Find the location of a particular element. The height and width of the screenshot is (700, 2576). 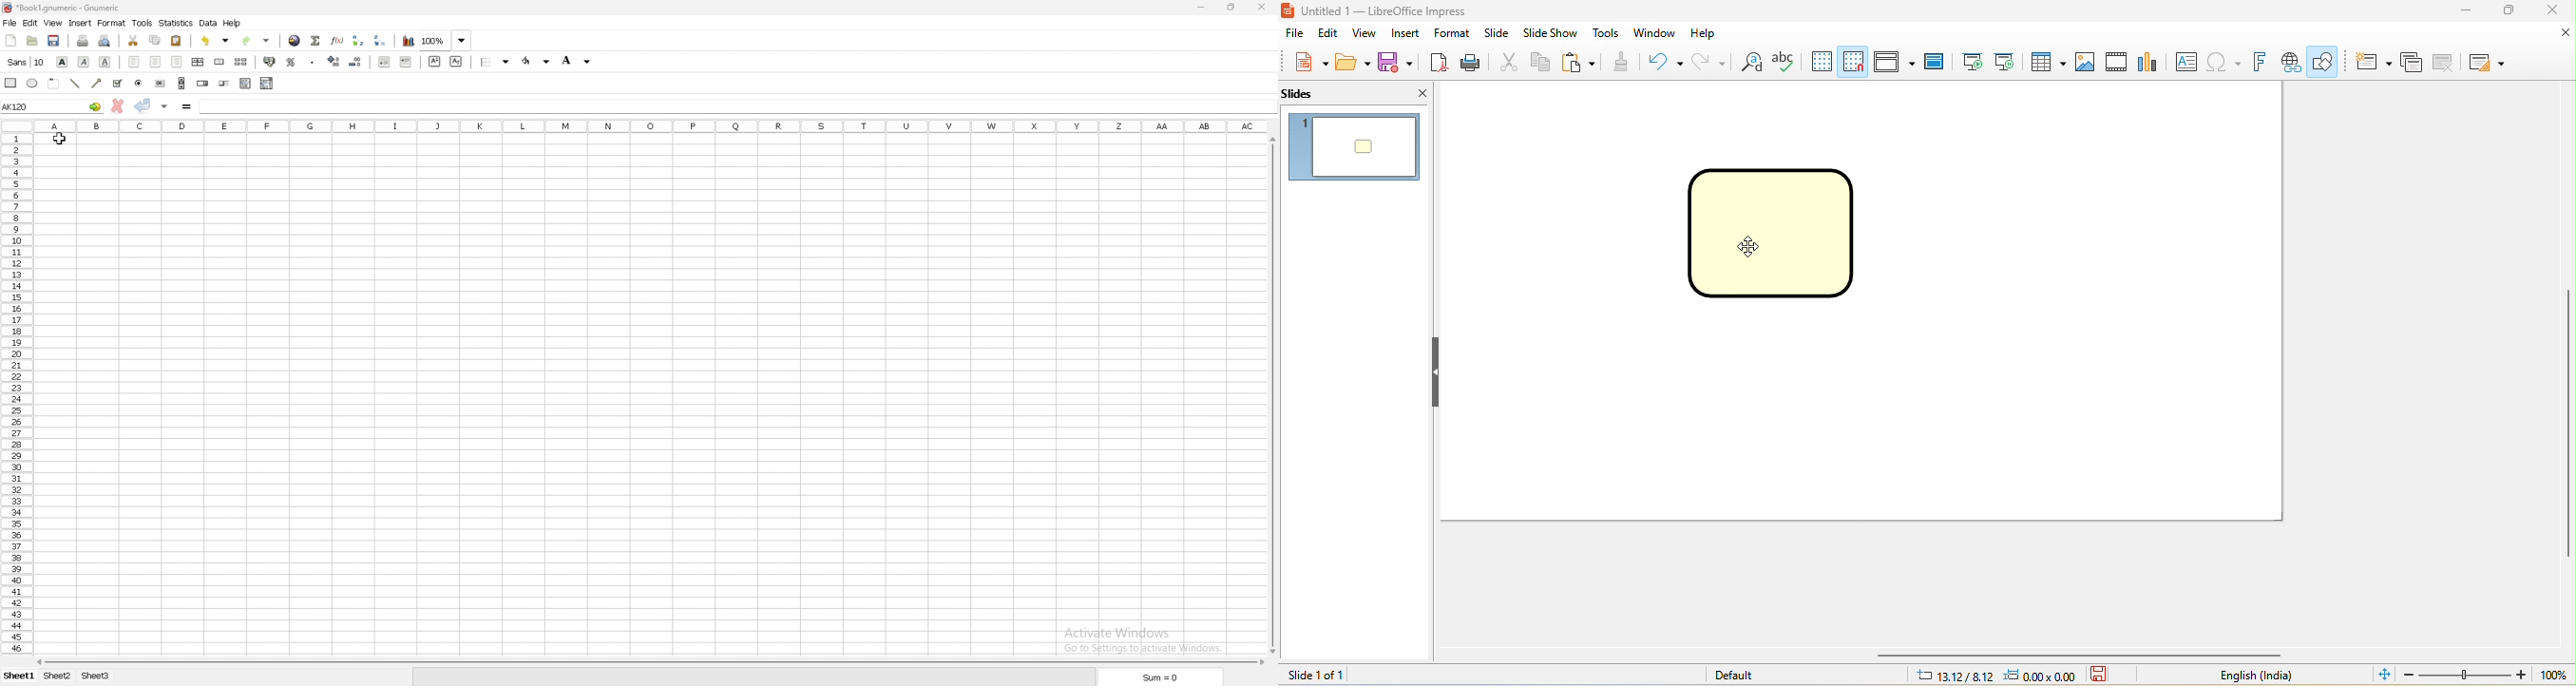

tools is located at coordinates (143, 23).